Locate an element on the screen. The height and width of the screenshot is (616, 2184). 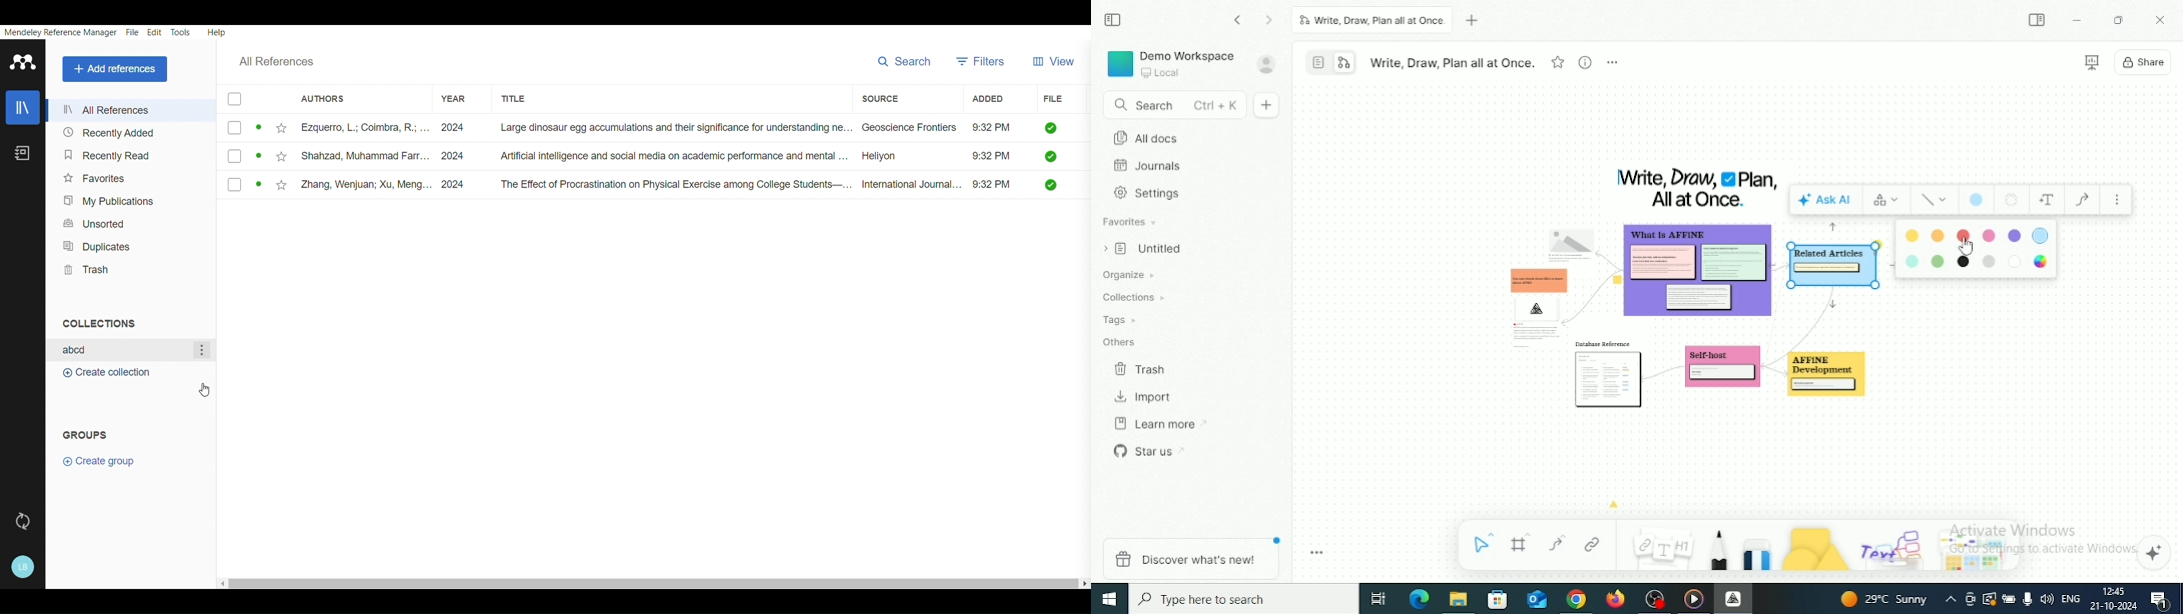
Scrollbar is located at coordinates (652, 580).